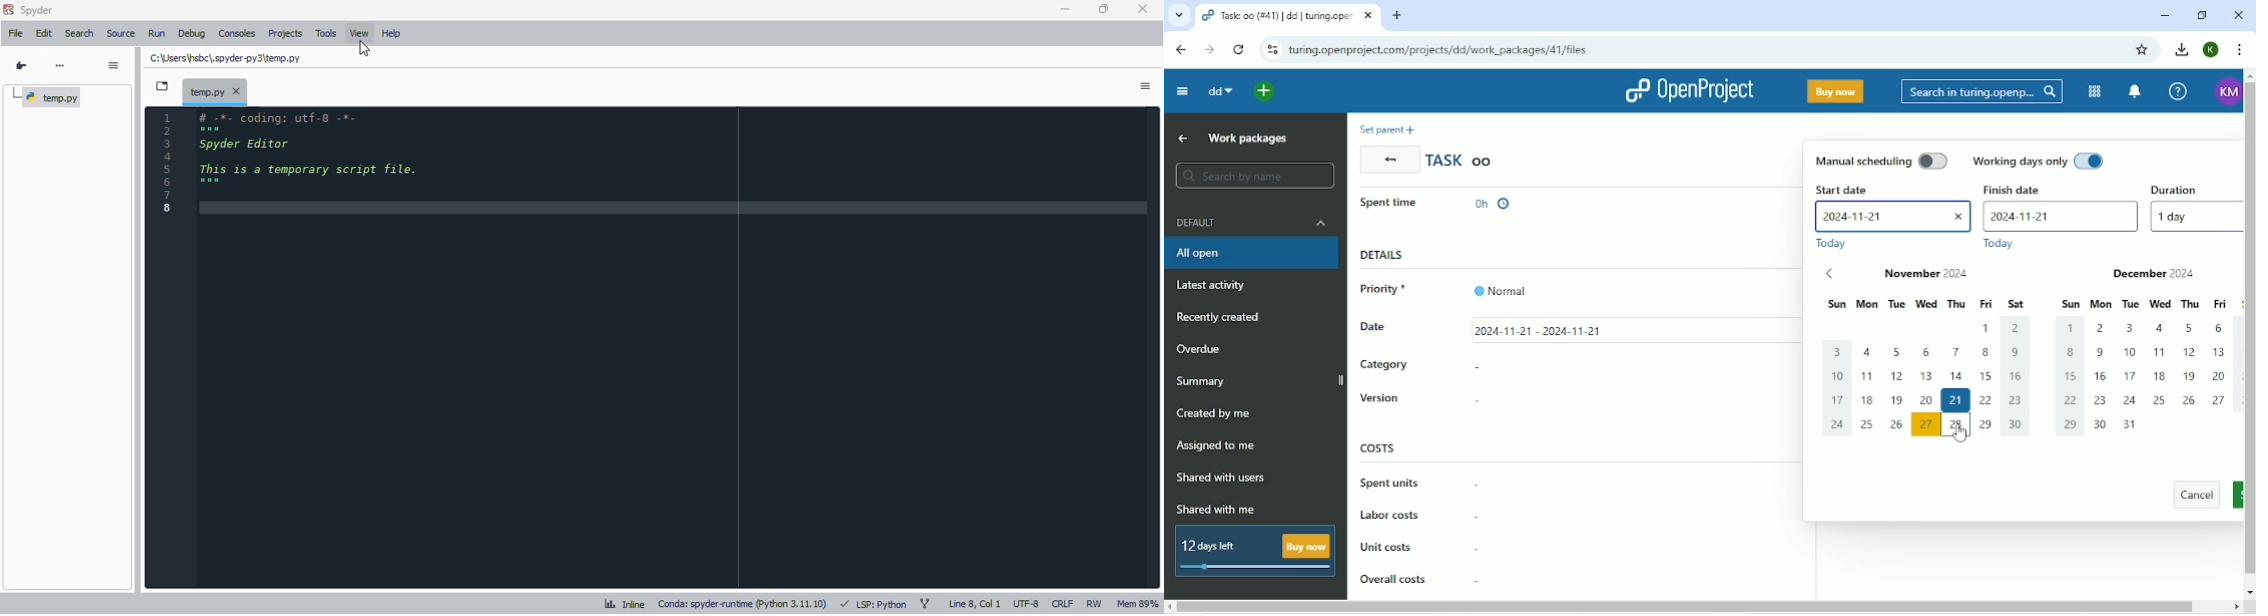 The width and height of the screenshot is (2268, 616). What do you see at coordinates (1956, 219) in the screenshot?
I see `close` at bounding box center [1956, 219].